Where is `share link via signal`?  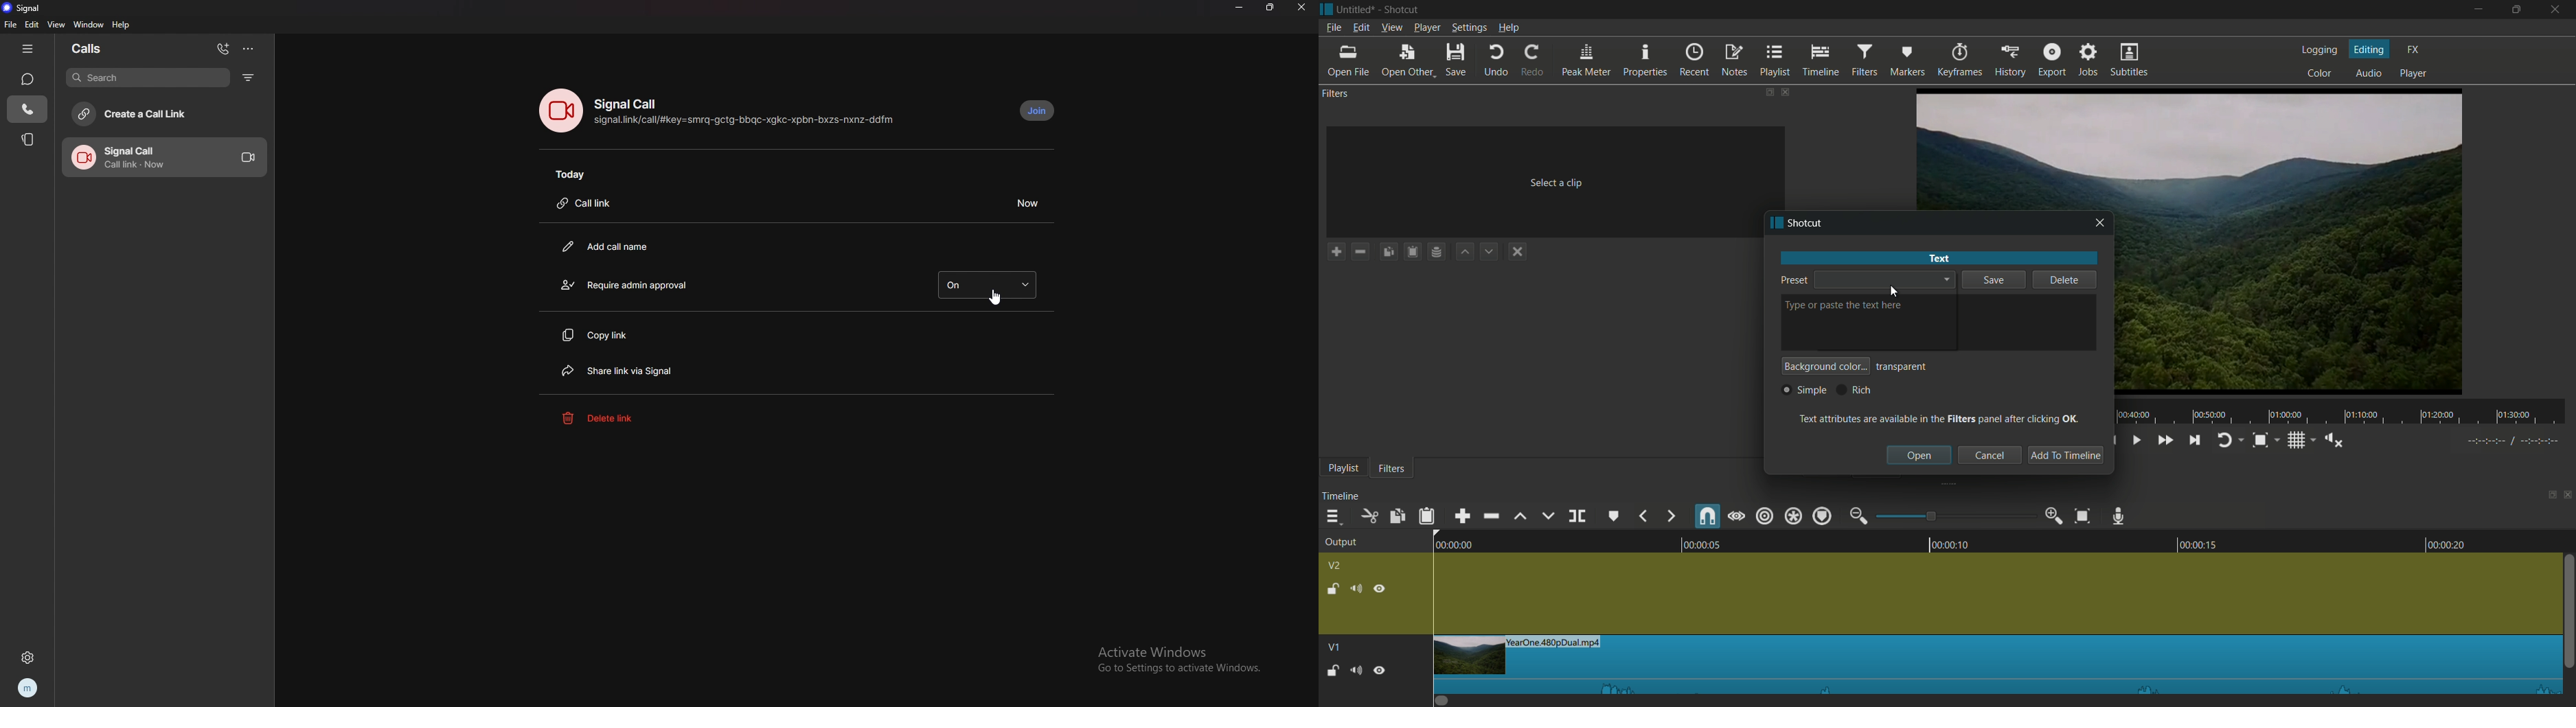
share link via signal is located at coordinates (626, 369).